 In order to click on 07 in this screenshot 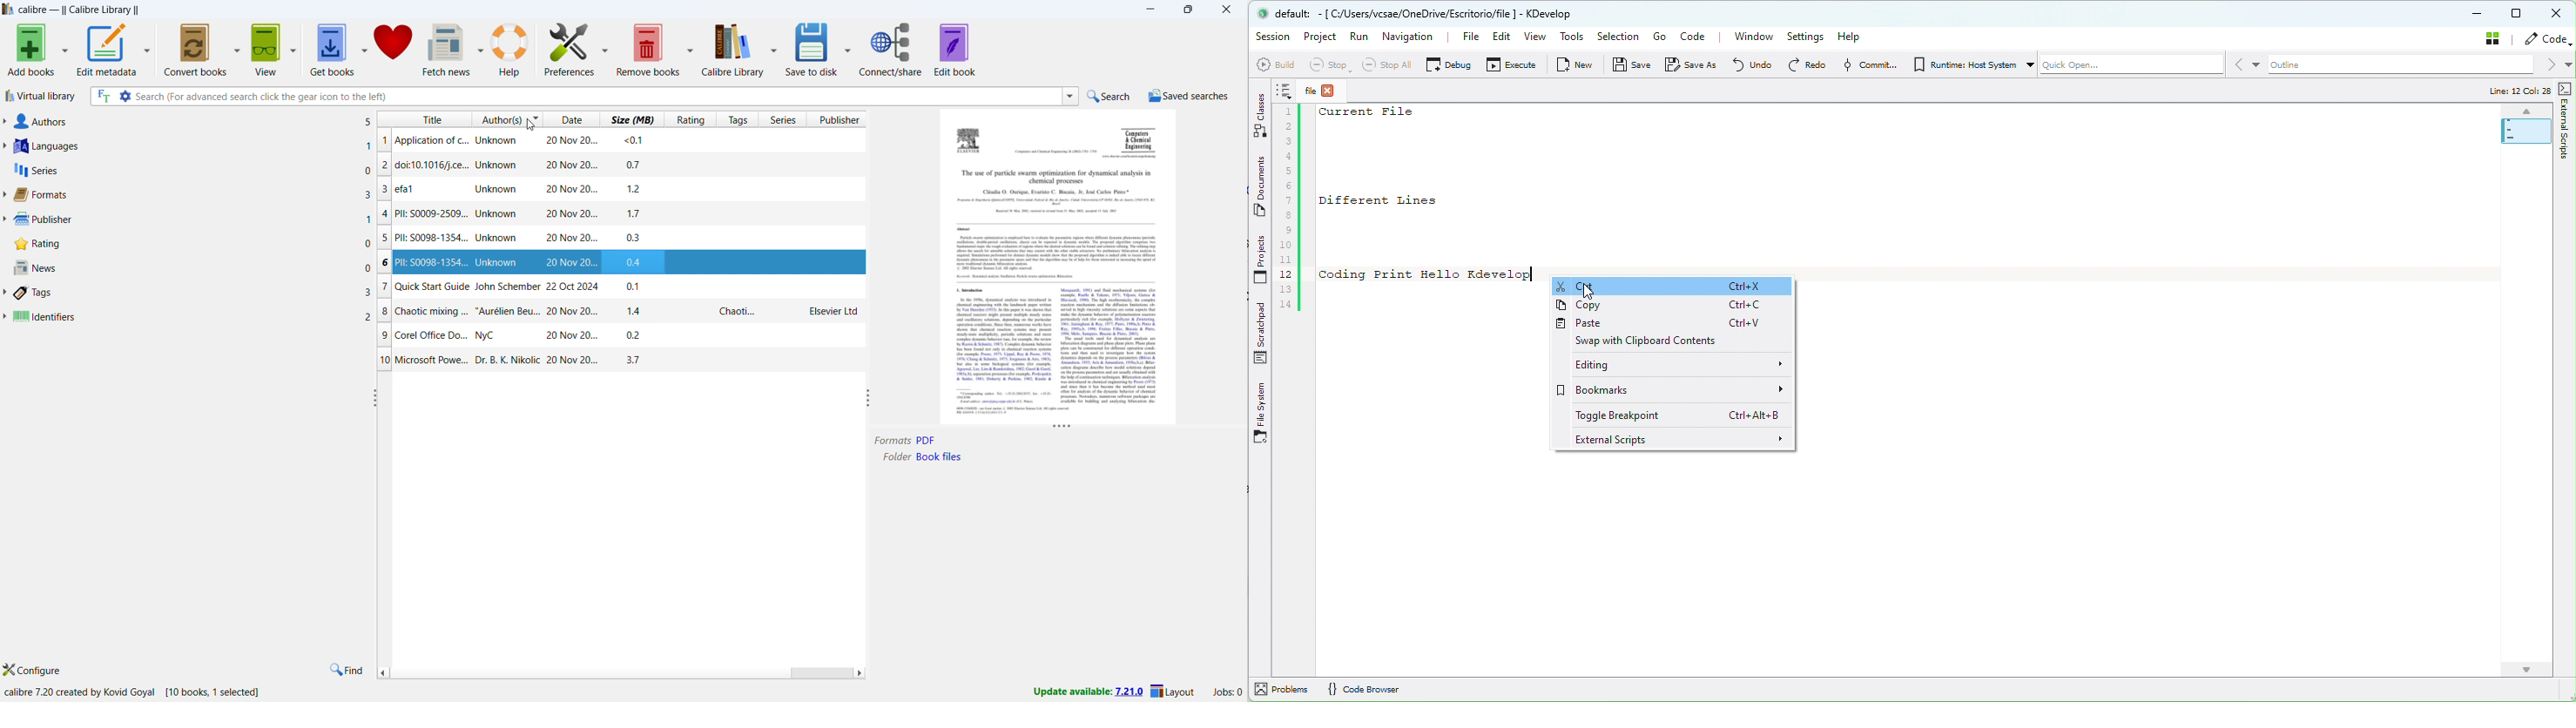, I will do `click(634, 164)`.